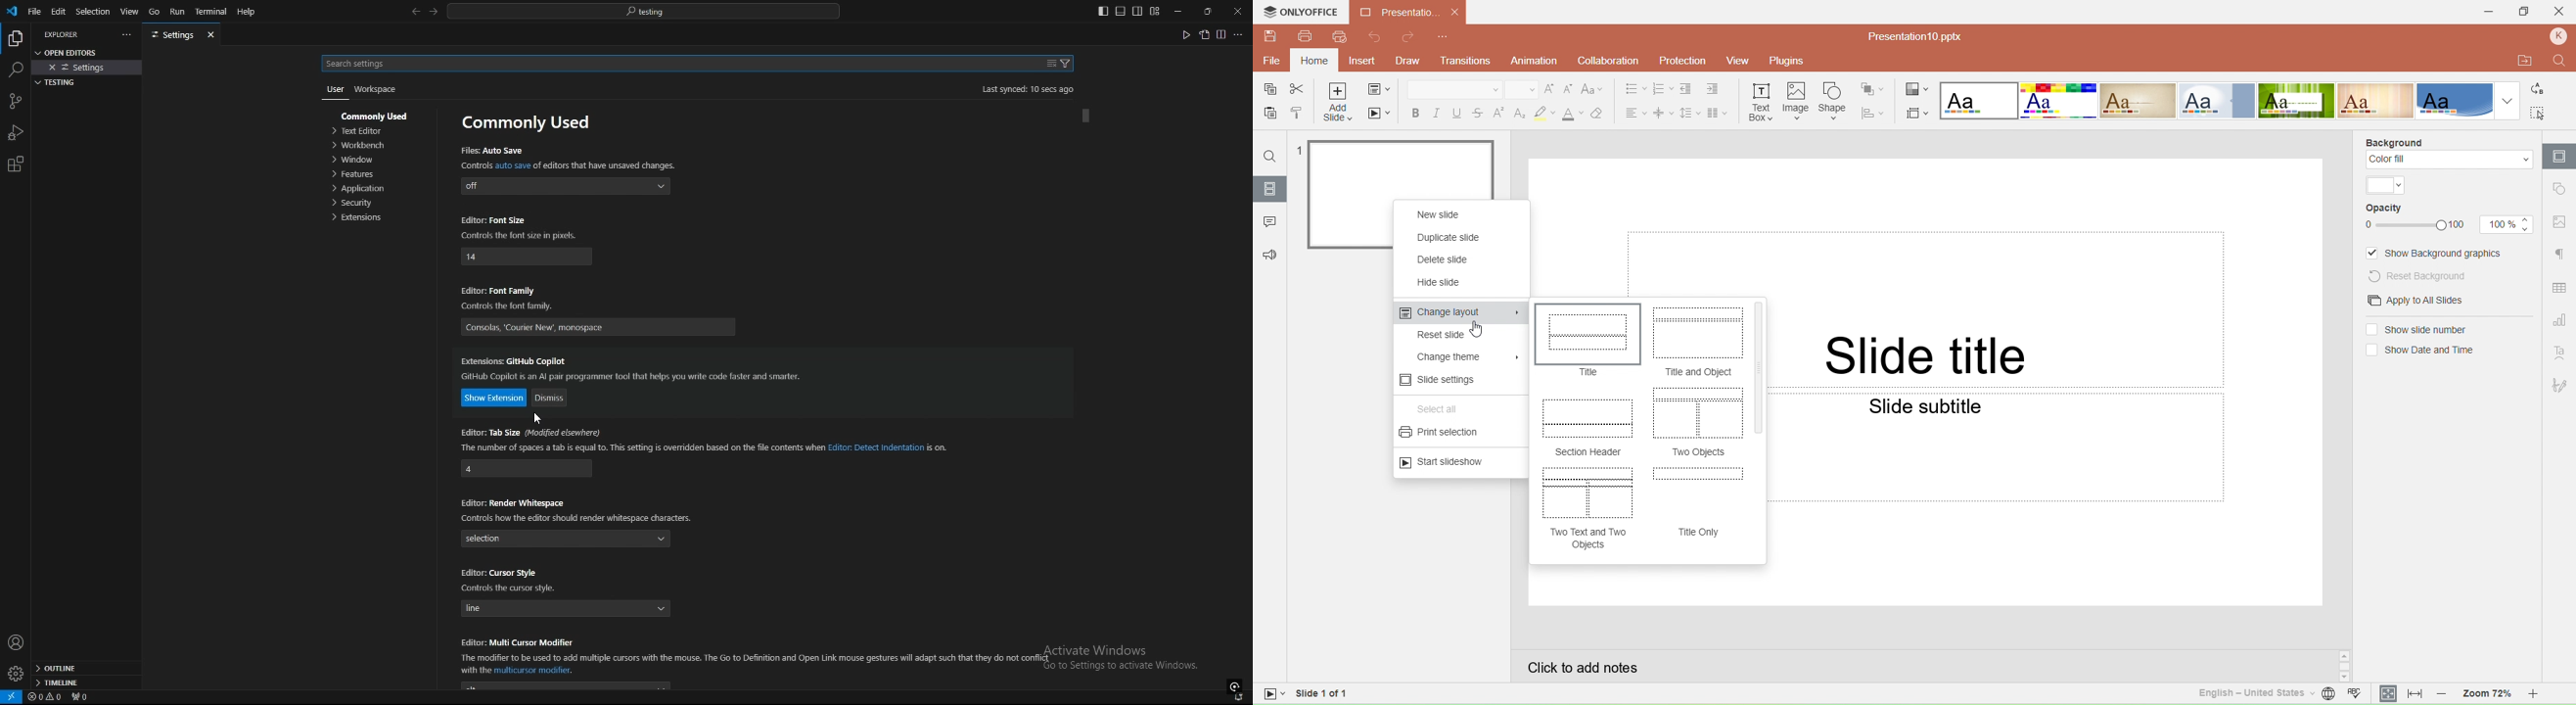 The width and height of the screenshot is (2576, 728). I want to click on Spell check, so click(2358, 695).